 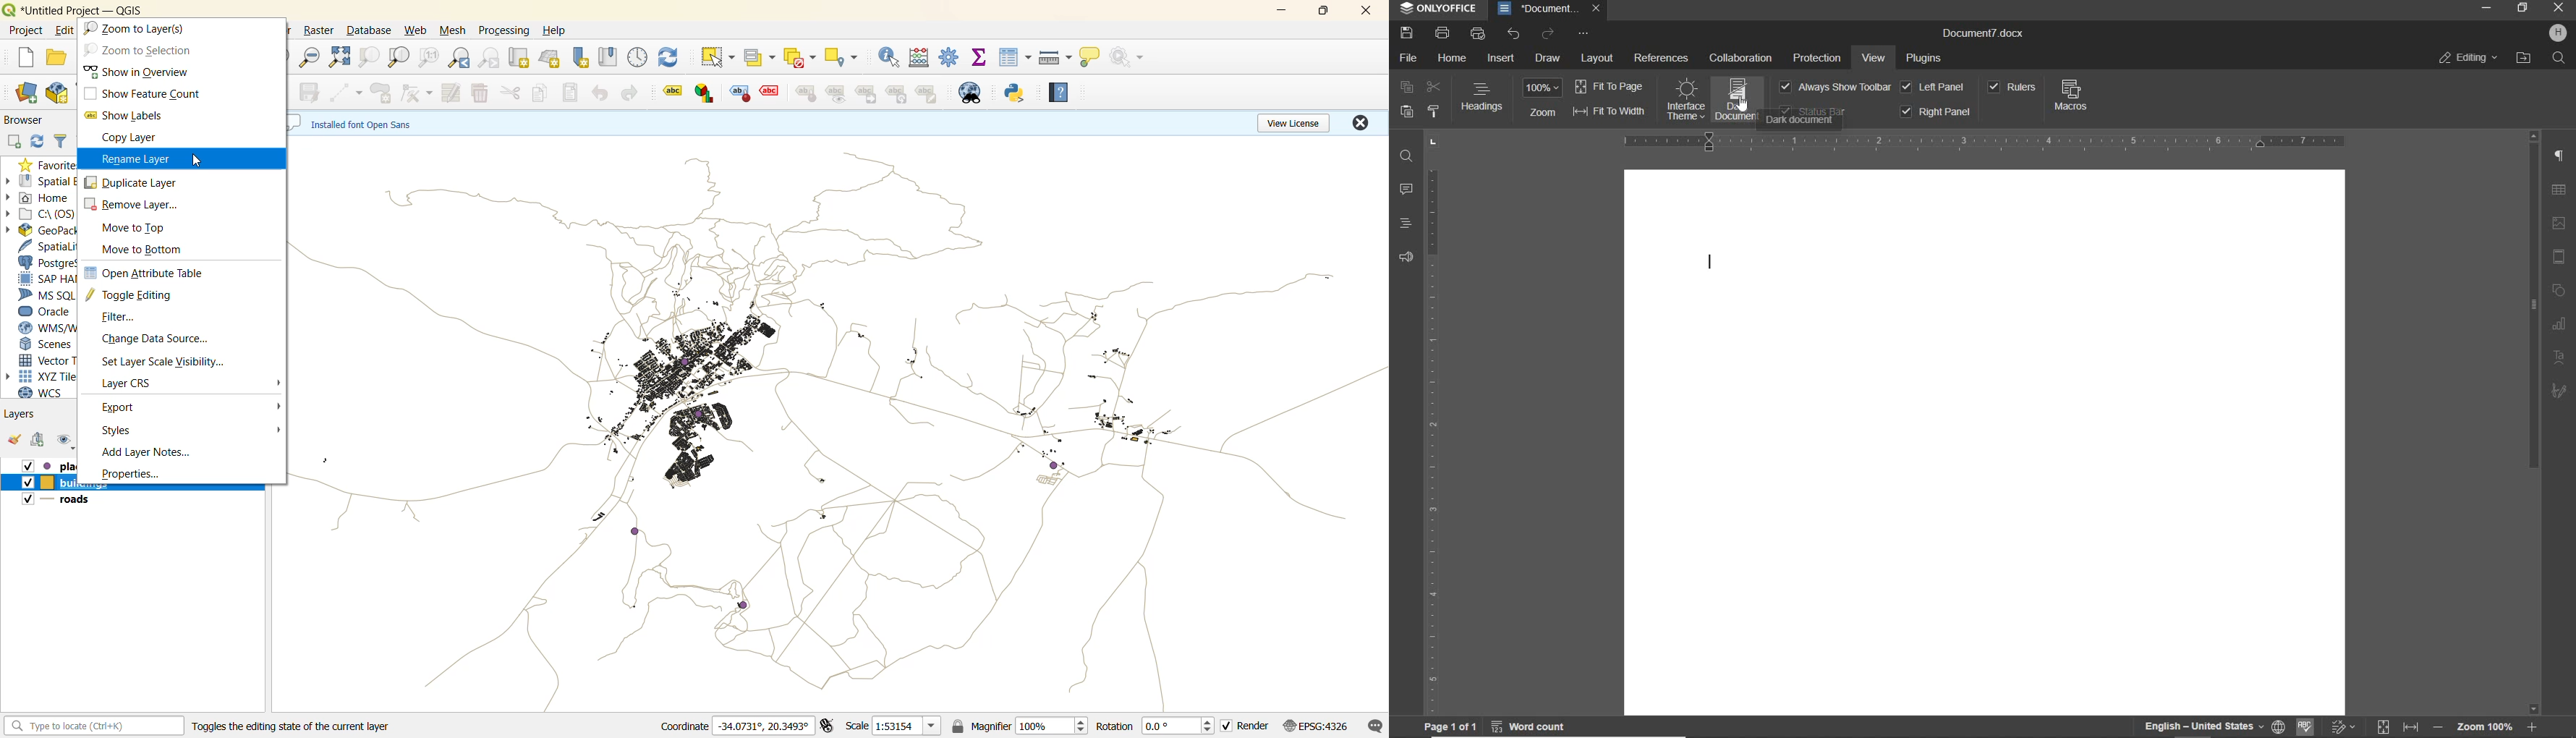 I want to click on EDITING, so click(x=2467, y=56).